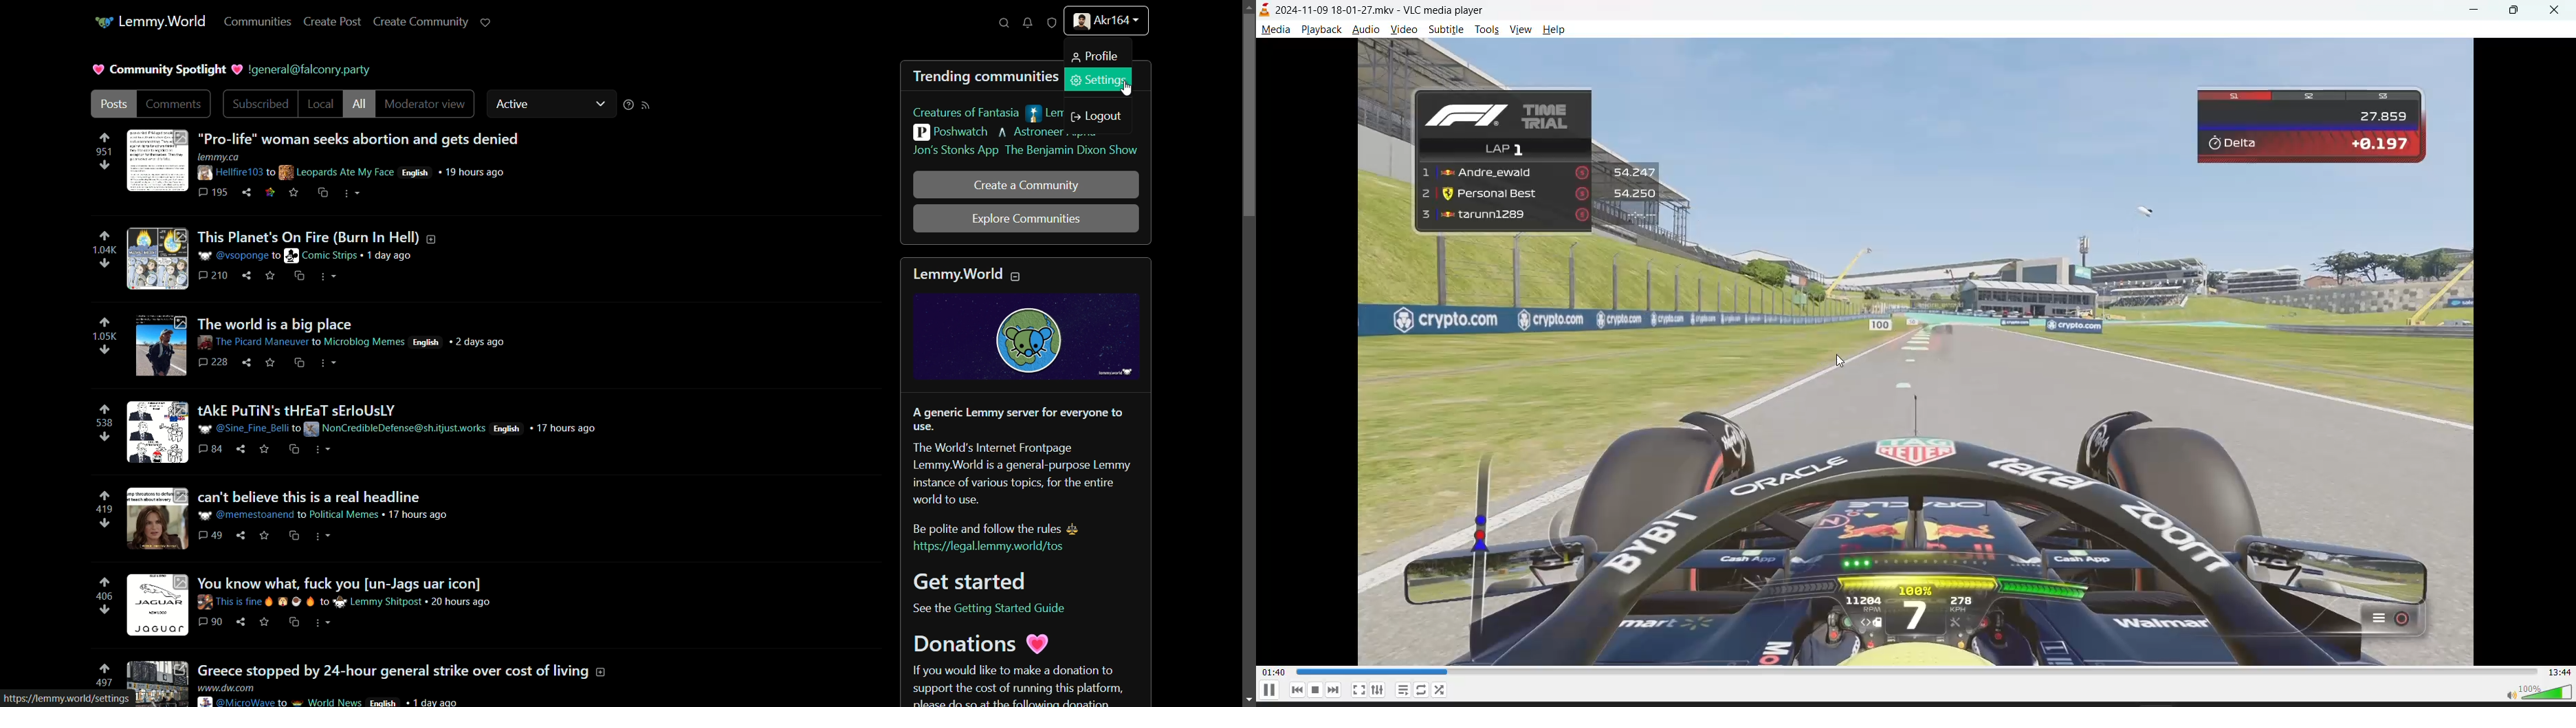  Describe the element at coordinates (1027, 185) in the screenshot. I see `create a community` at that location.